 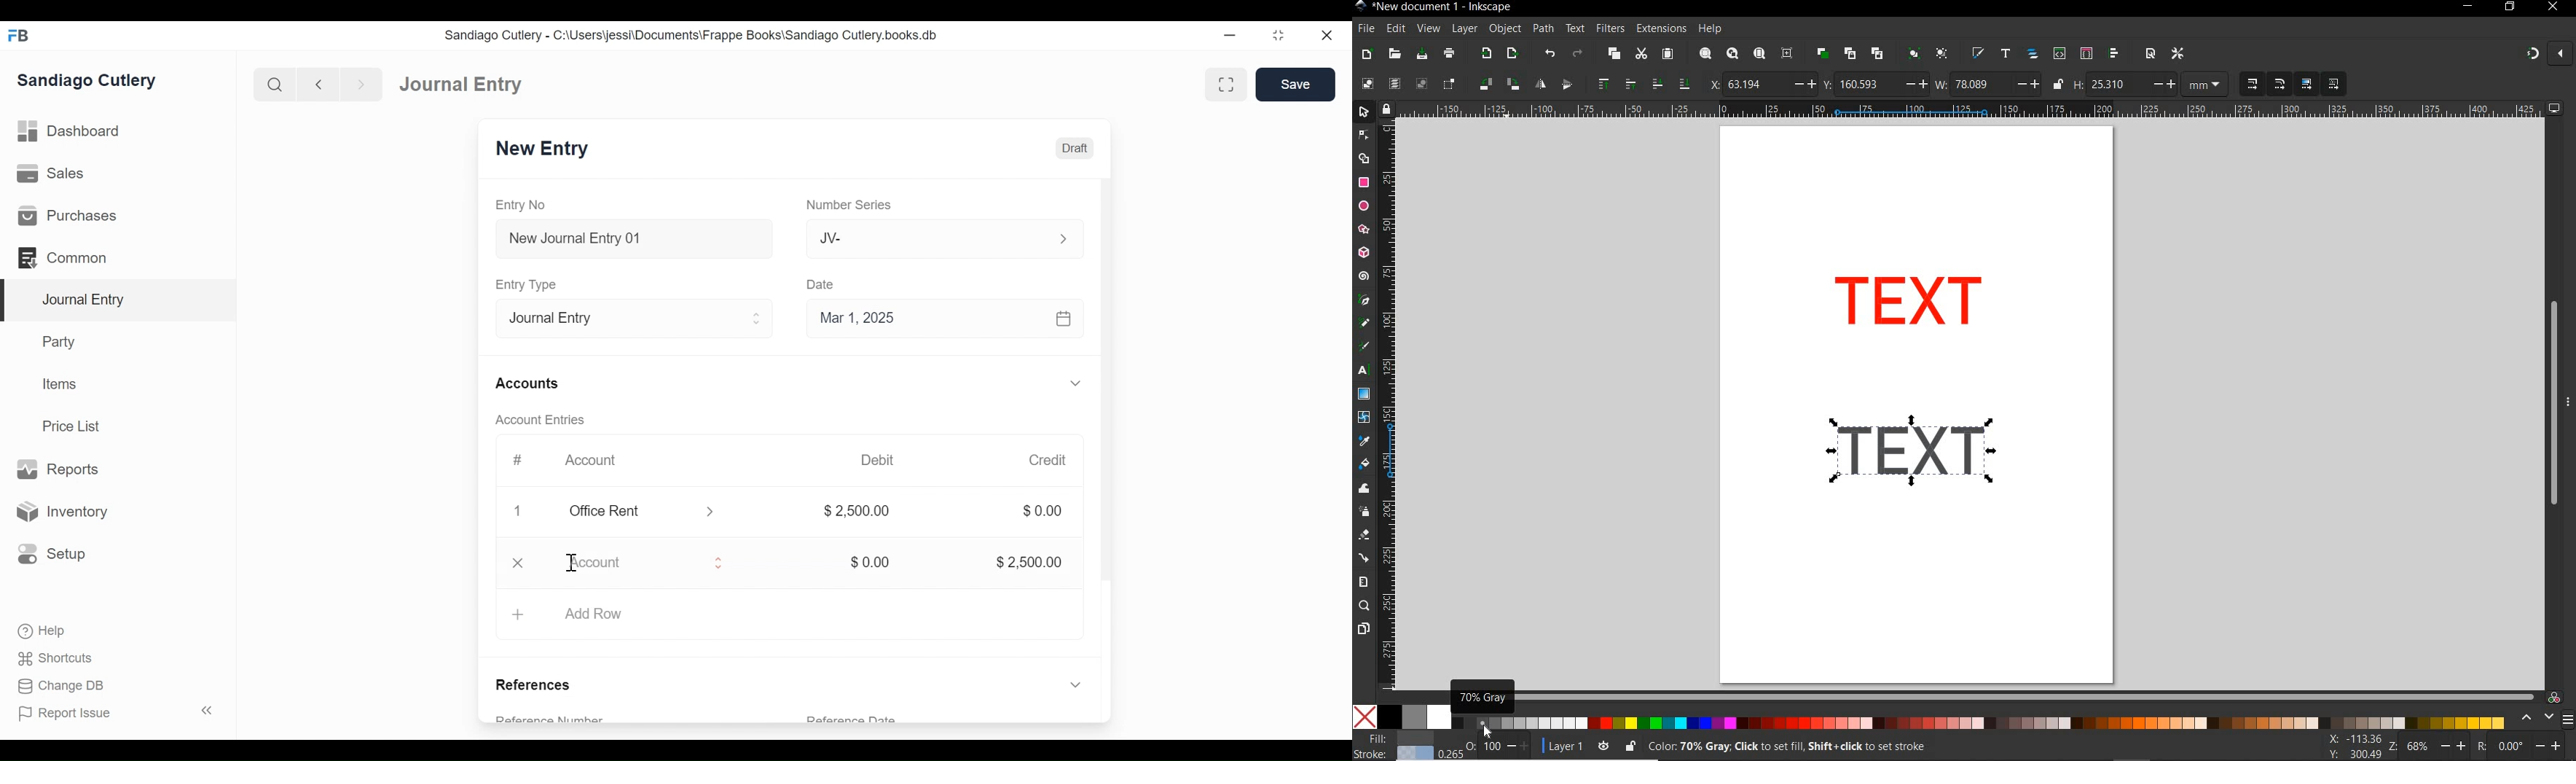 What do you see at coordinates (1364, 230) in the screenshot?
I see `star tool` at bounding box center [1364, 230].